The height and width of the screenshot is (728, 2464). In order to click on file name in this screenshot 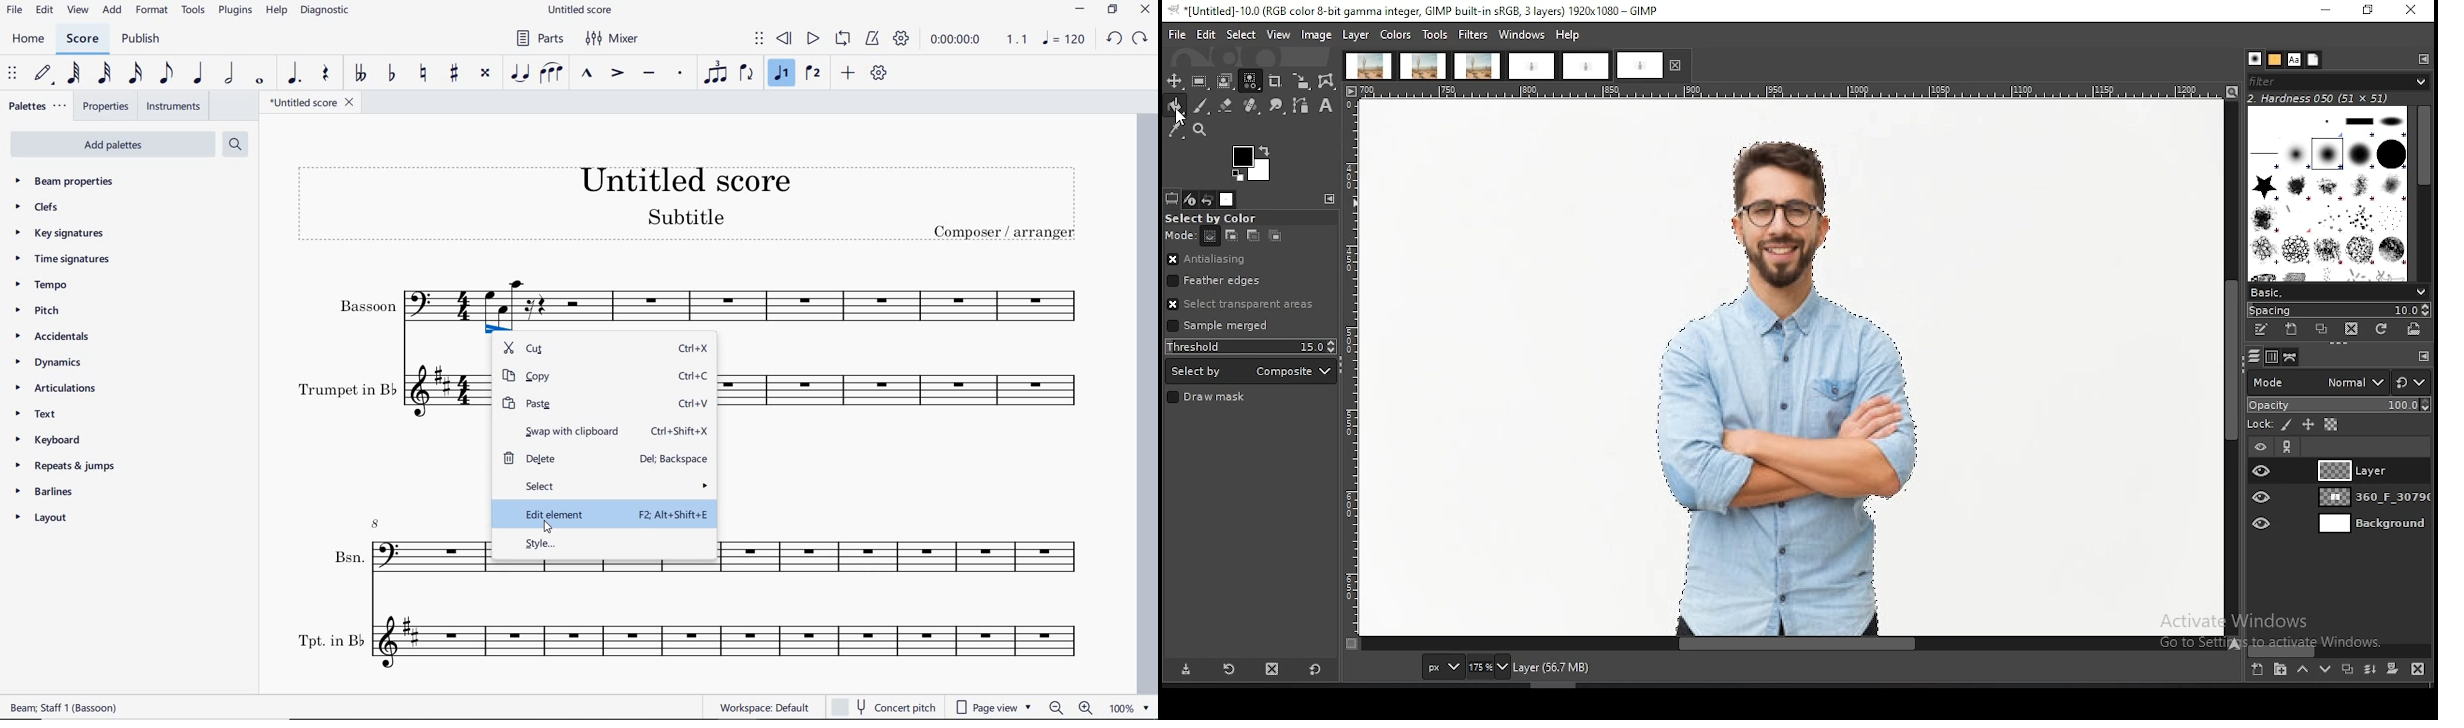, I will do `click(313, 102)`.